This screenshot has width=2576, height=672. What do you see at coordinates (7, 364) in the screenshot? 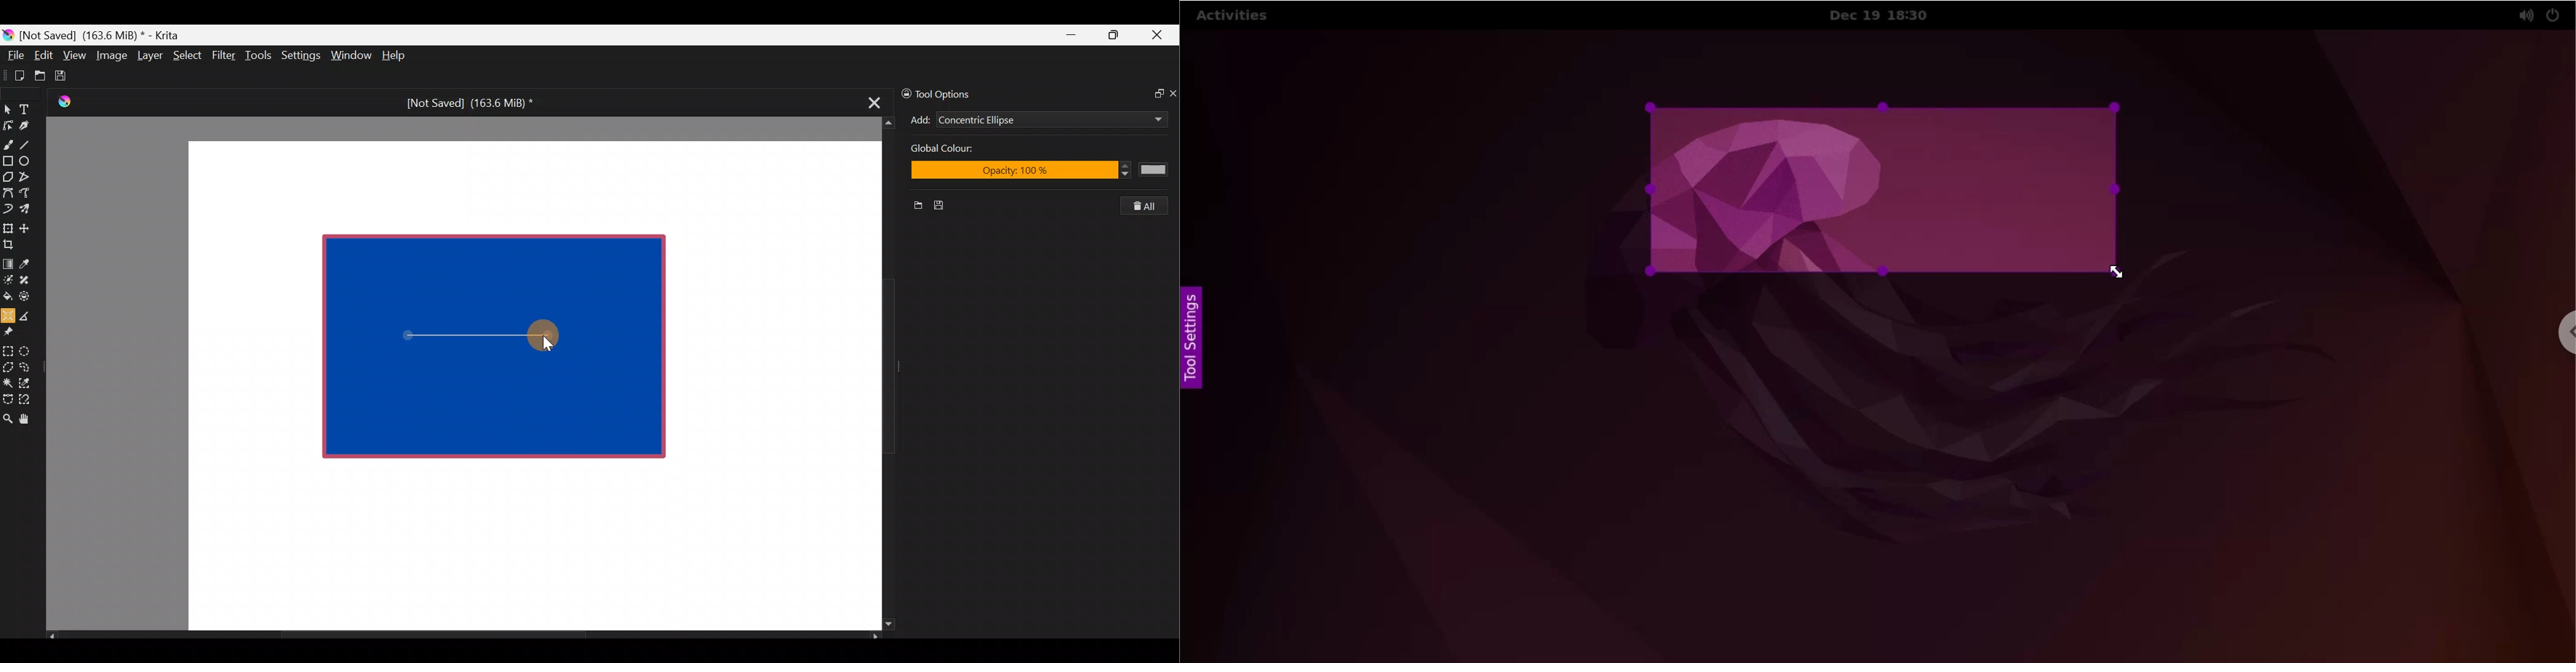
I see `Polygonal section tool` at bounding box center [7, 364].